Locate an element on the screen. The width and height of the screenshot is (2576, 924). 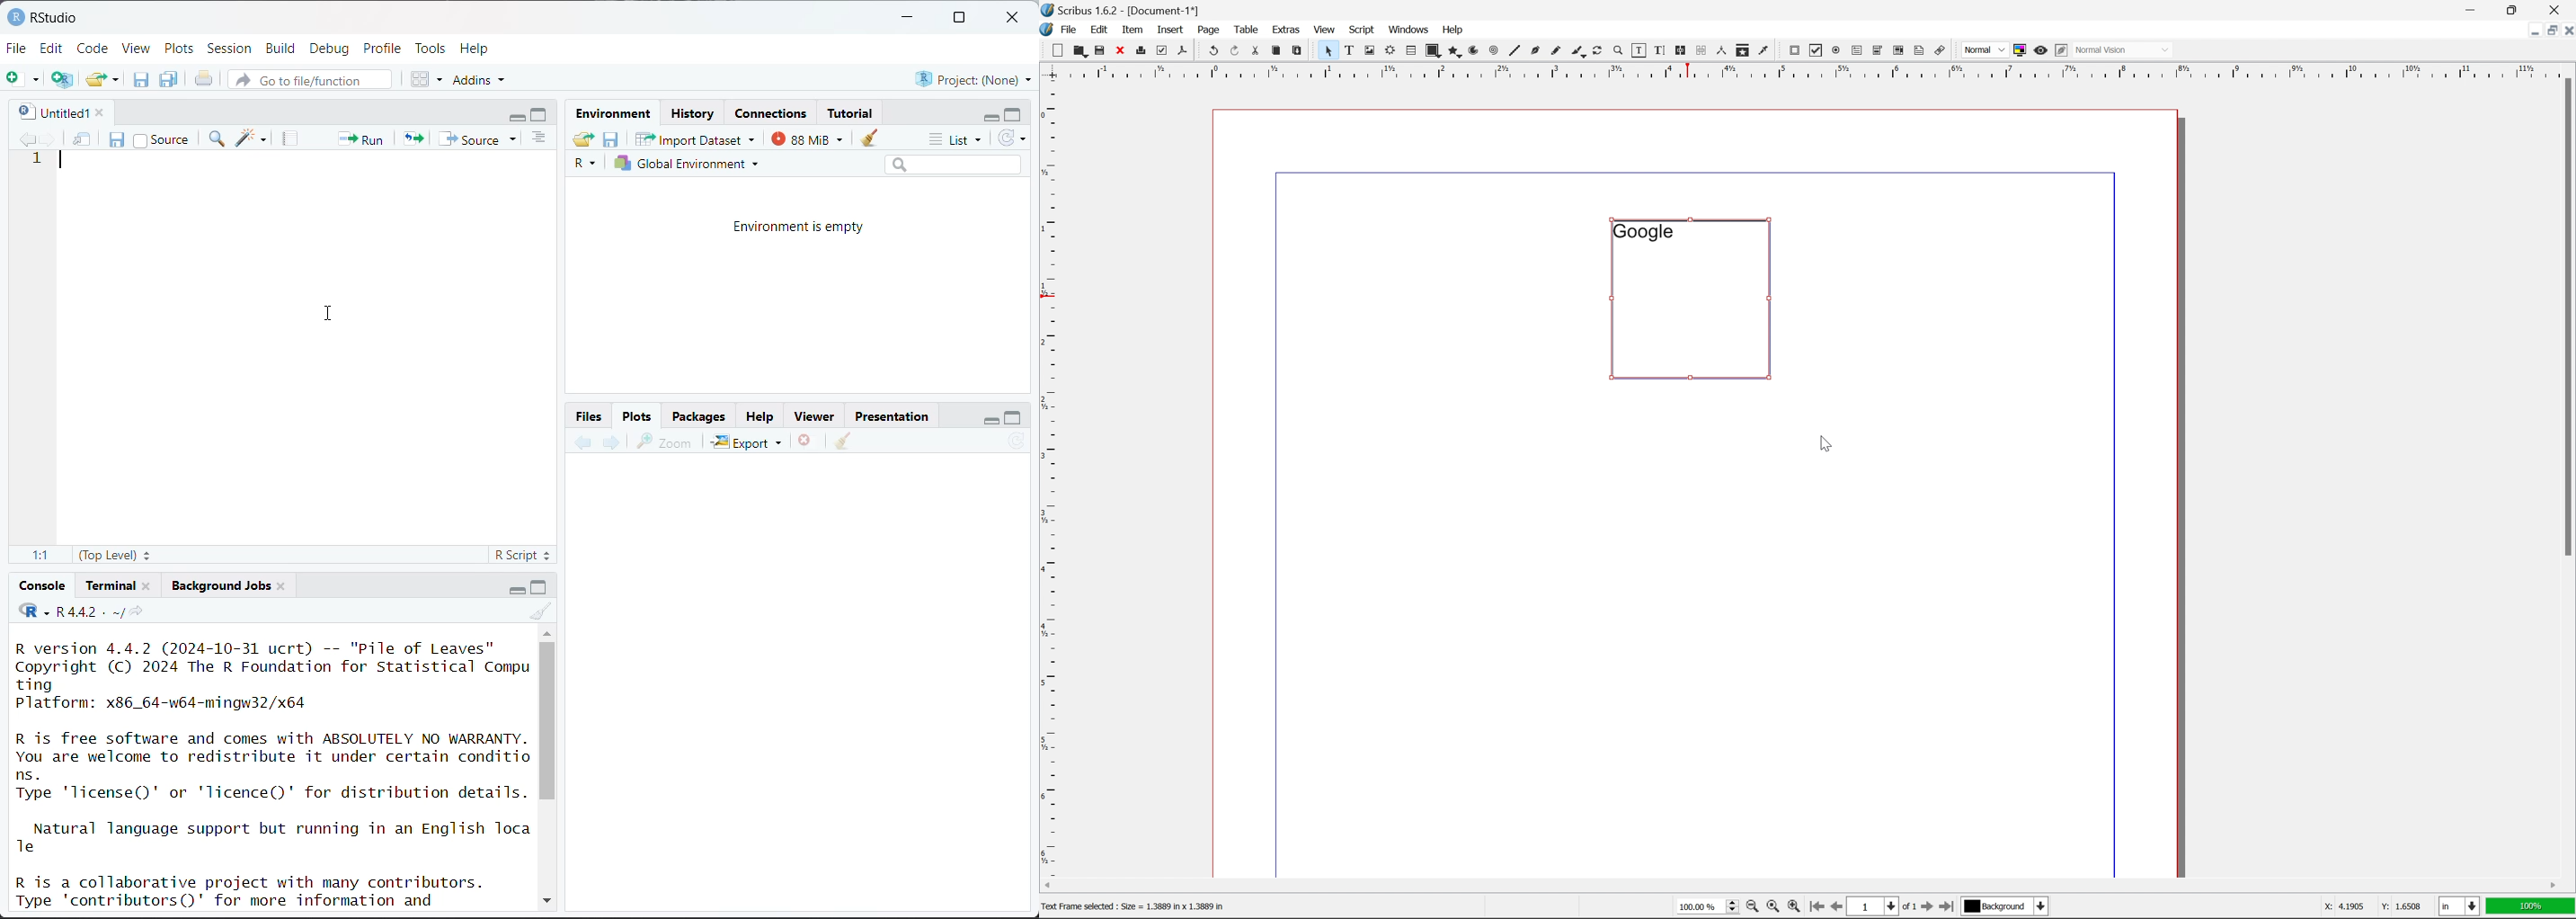
eye dropper is located at coordinates (1764, 50).